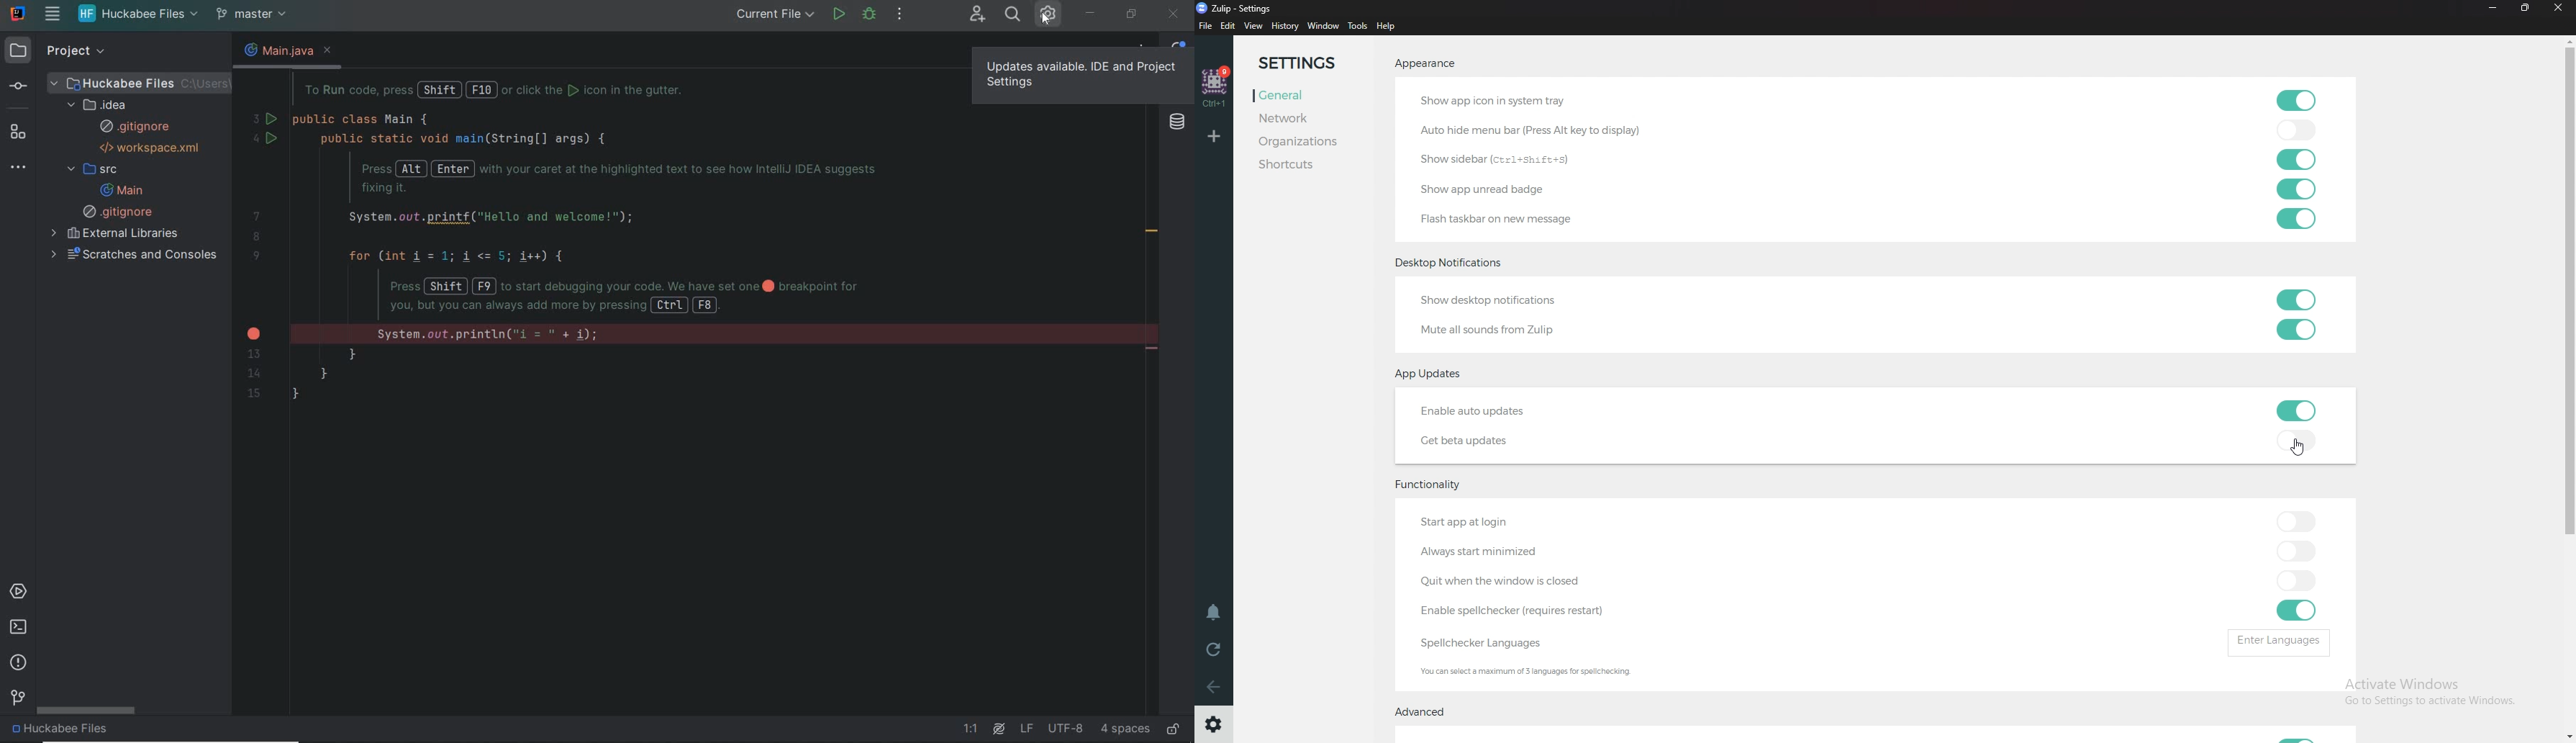 The image size is (2576, 756). What do you see at coordinates (2297, 410) in the screenshot?
I see `toggle` at bounding box center [2297, 410].